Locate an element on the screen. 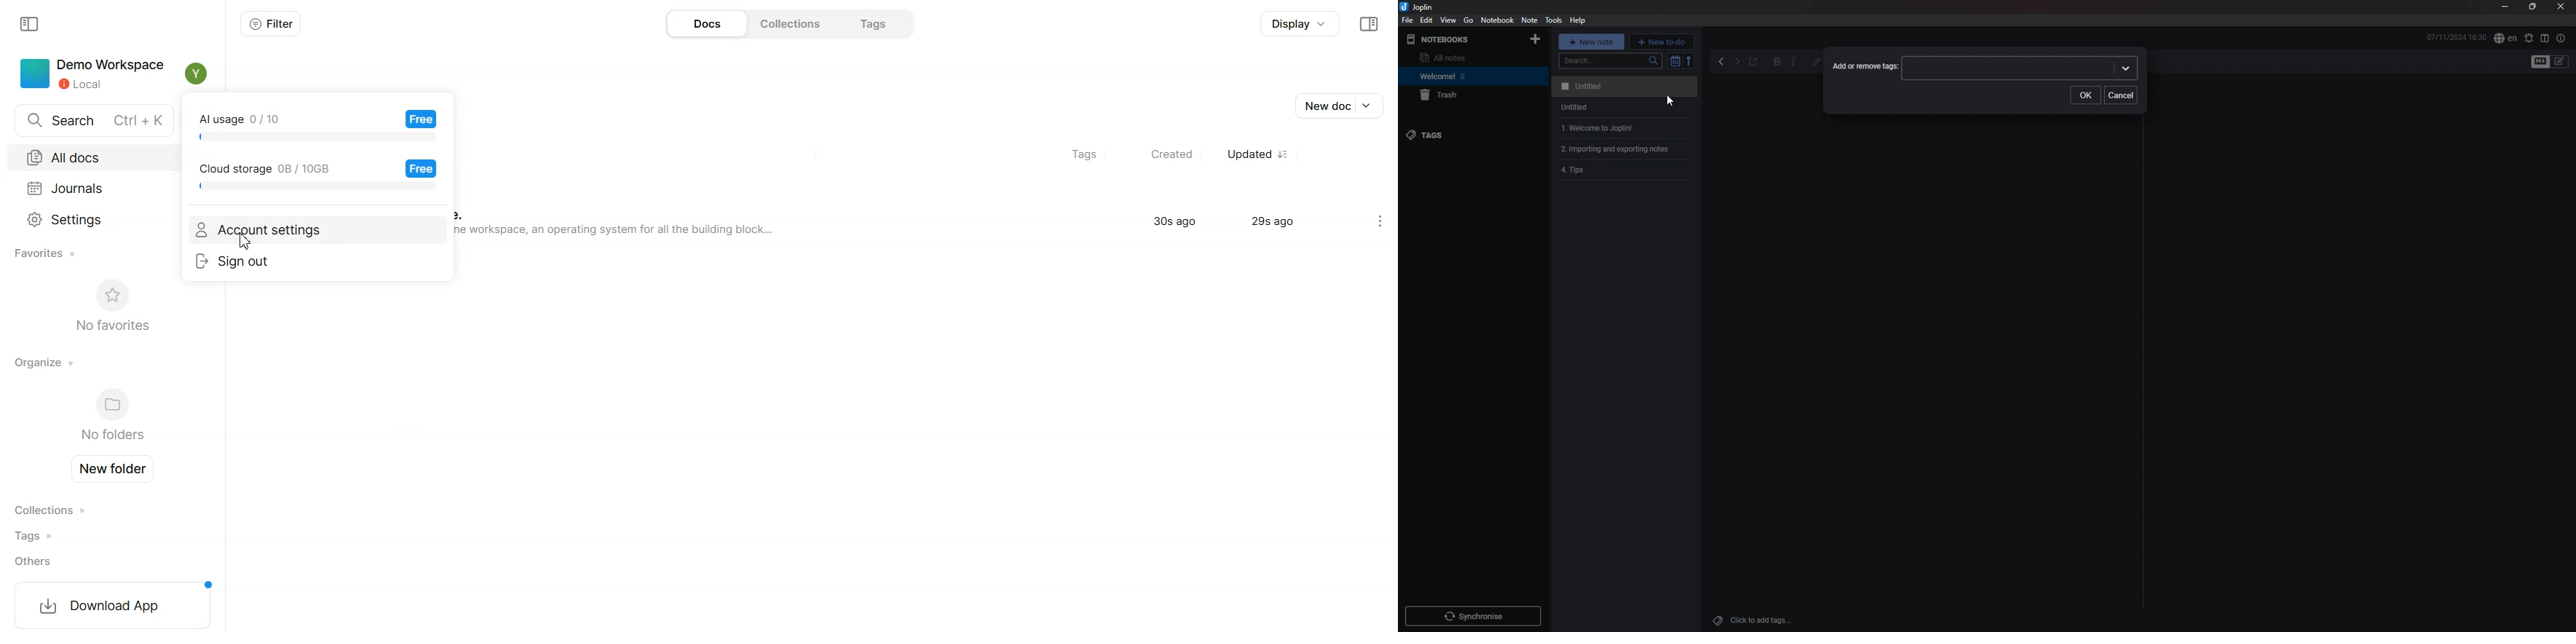 The image size is (2576, 644). filter is located at coordinates (266, 25).